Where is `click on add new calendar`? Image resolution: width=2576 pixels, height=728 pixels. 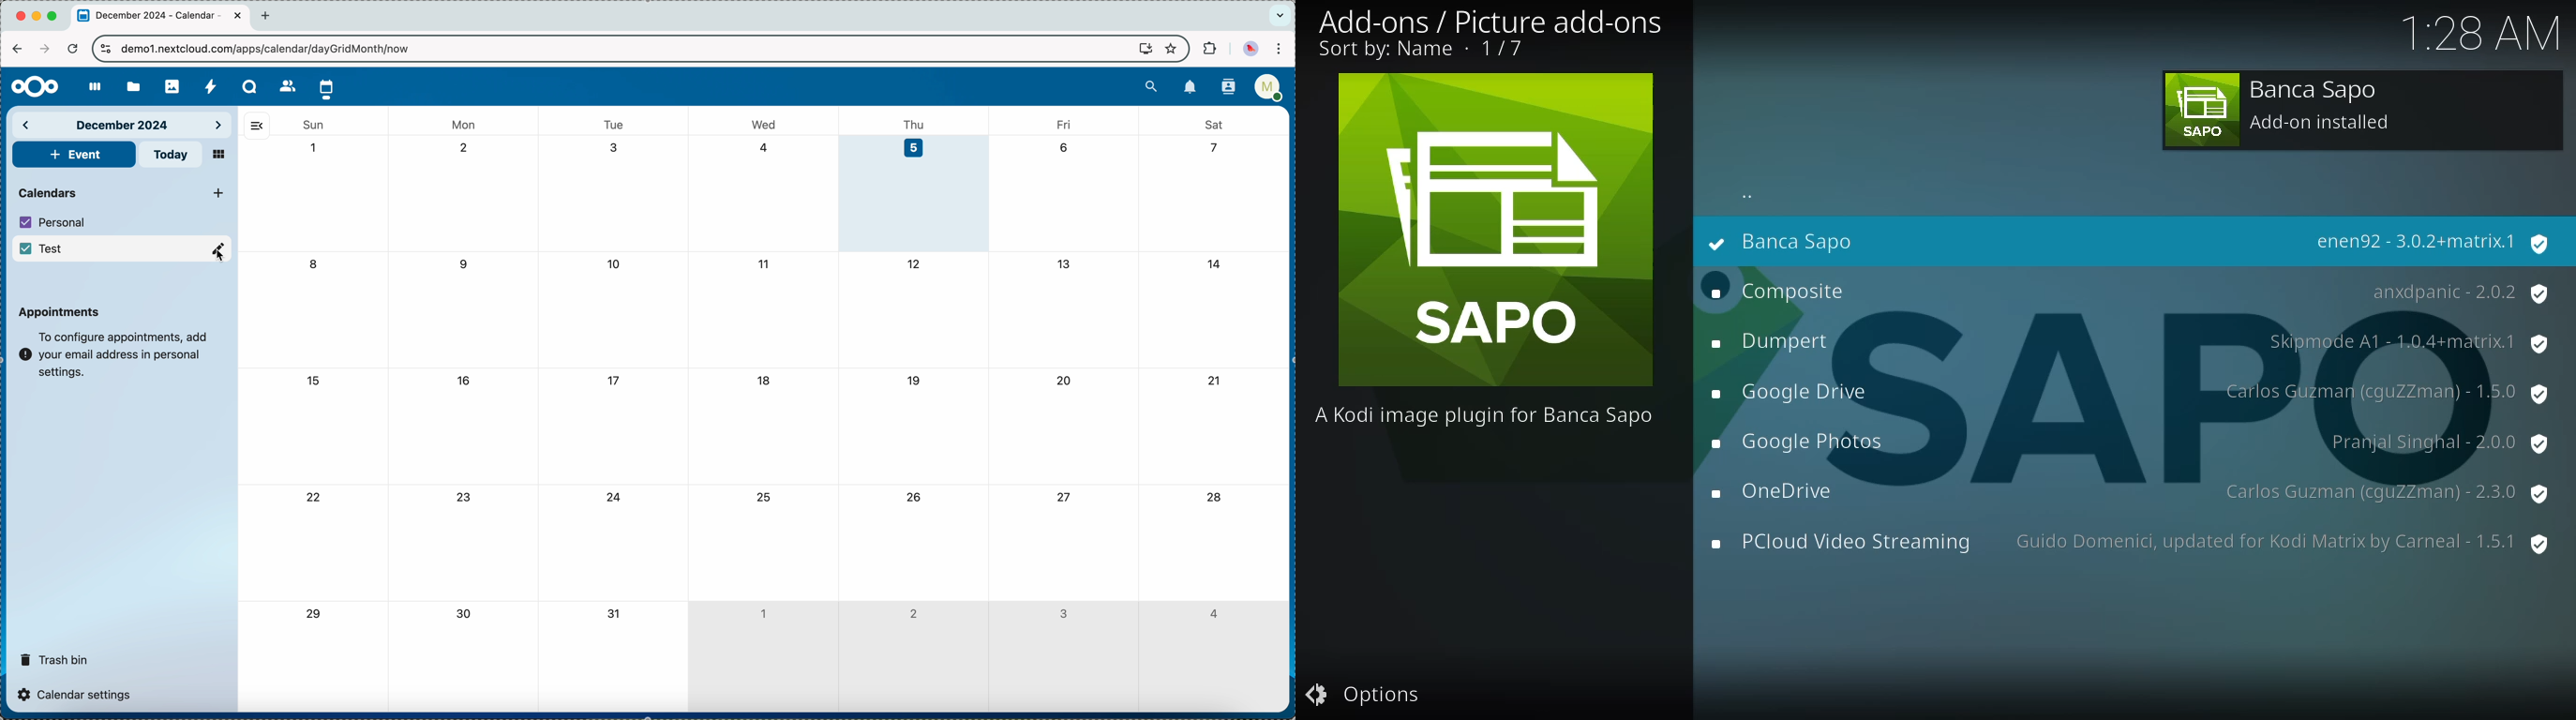
click on add new calendar is located at coordinates (218, 193).